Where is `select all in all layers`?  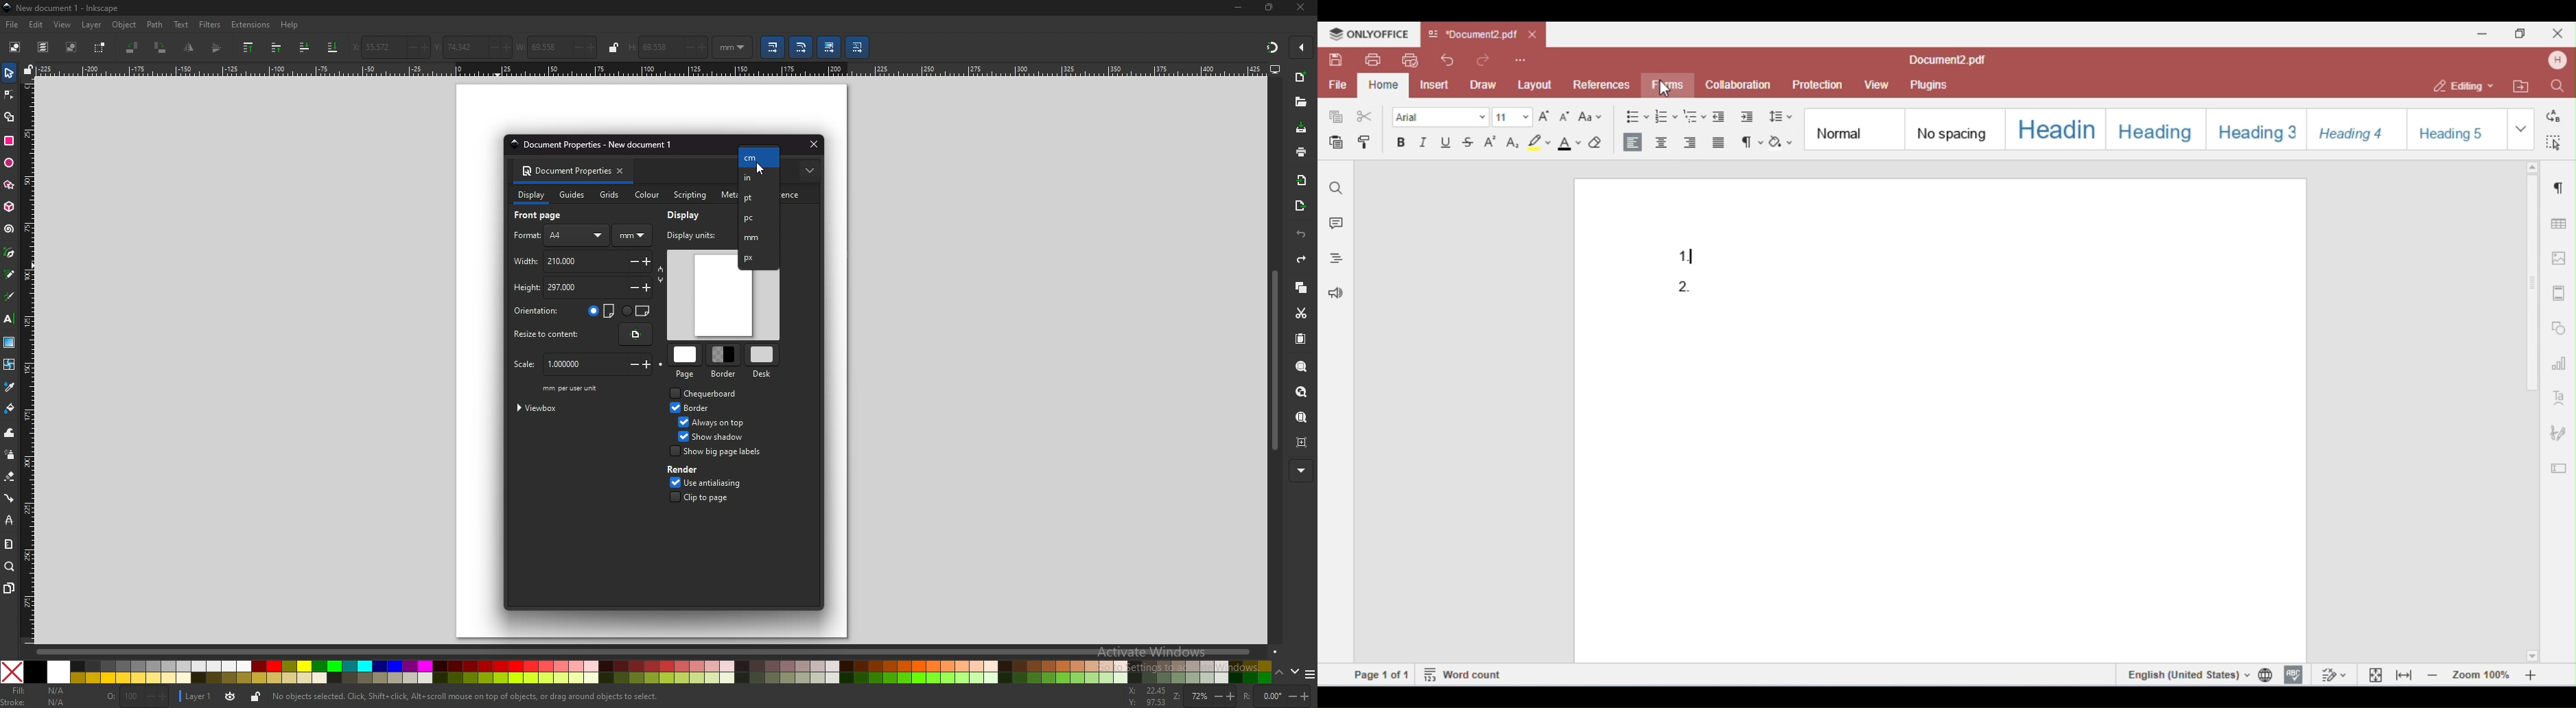
select all in all layers is located at coordinates (43, 47).